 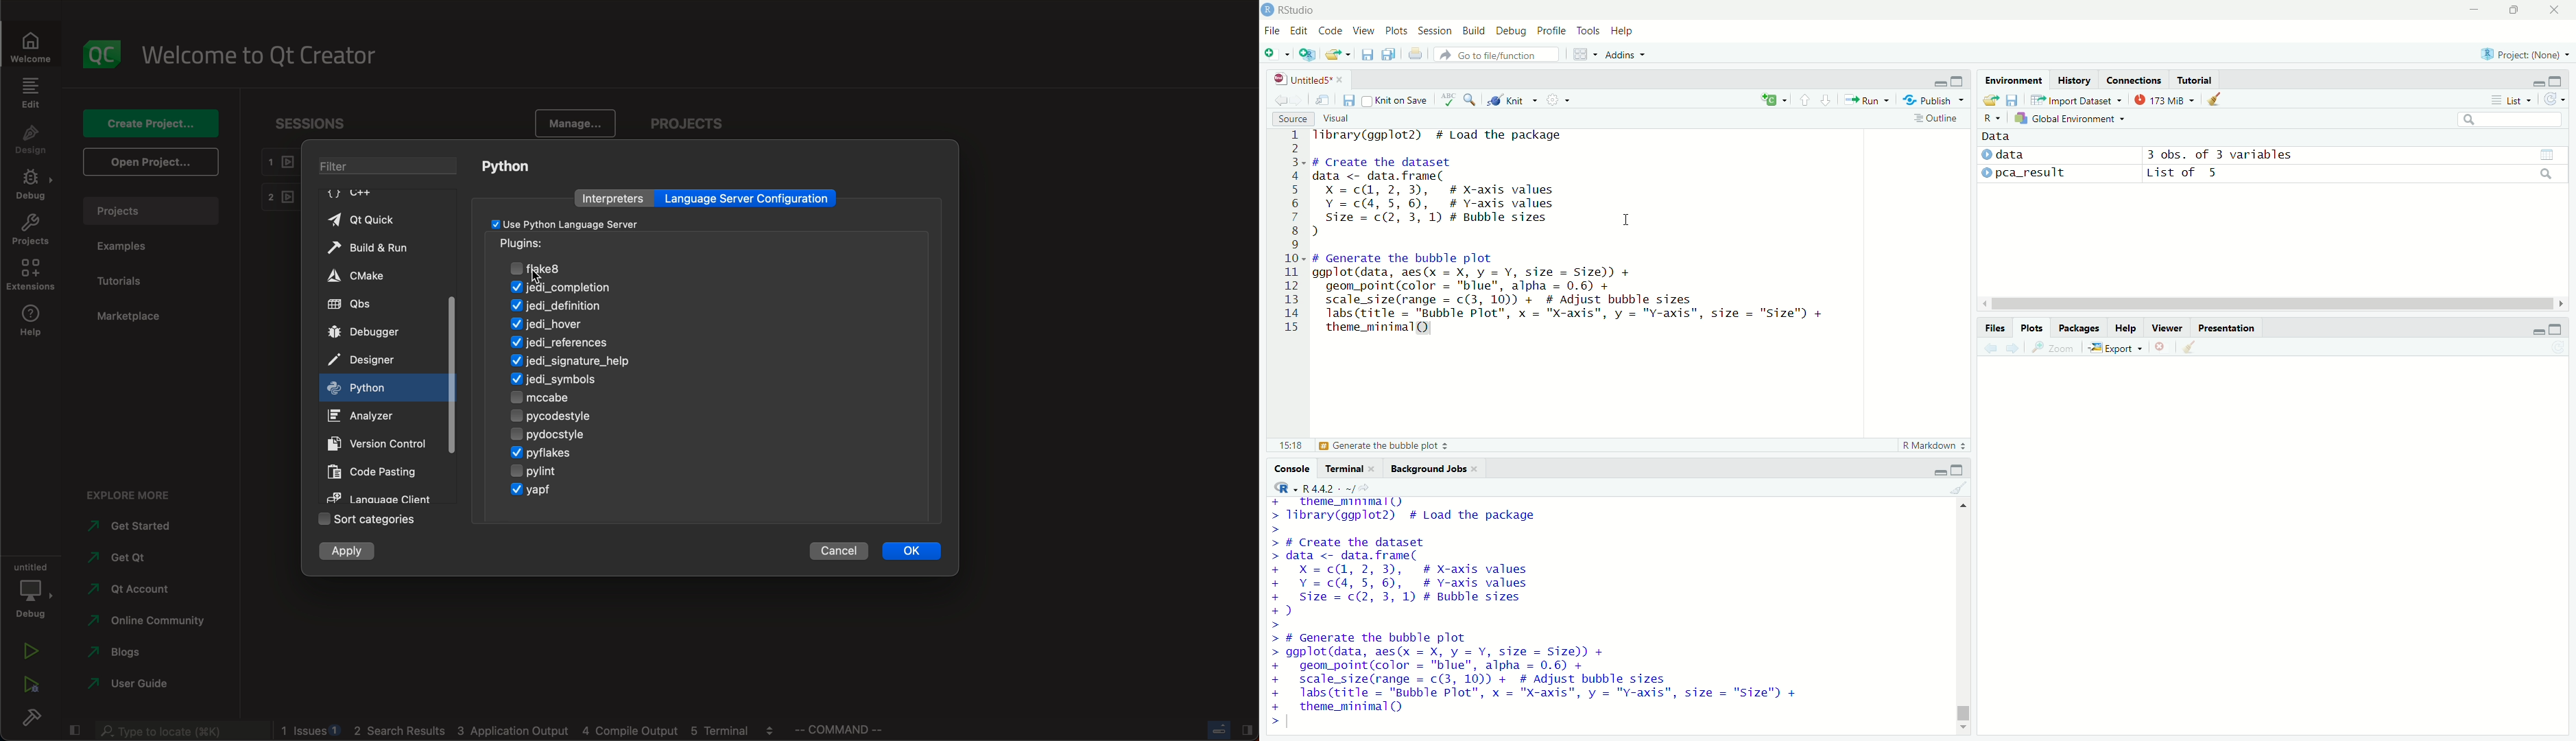 What do you see at coordinates (2074, 80) in the screenshot?
I see `history` at bounding box center [2074, 80].